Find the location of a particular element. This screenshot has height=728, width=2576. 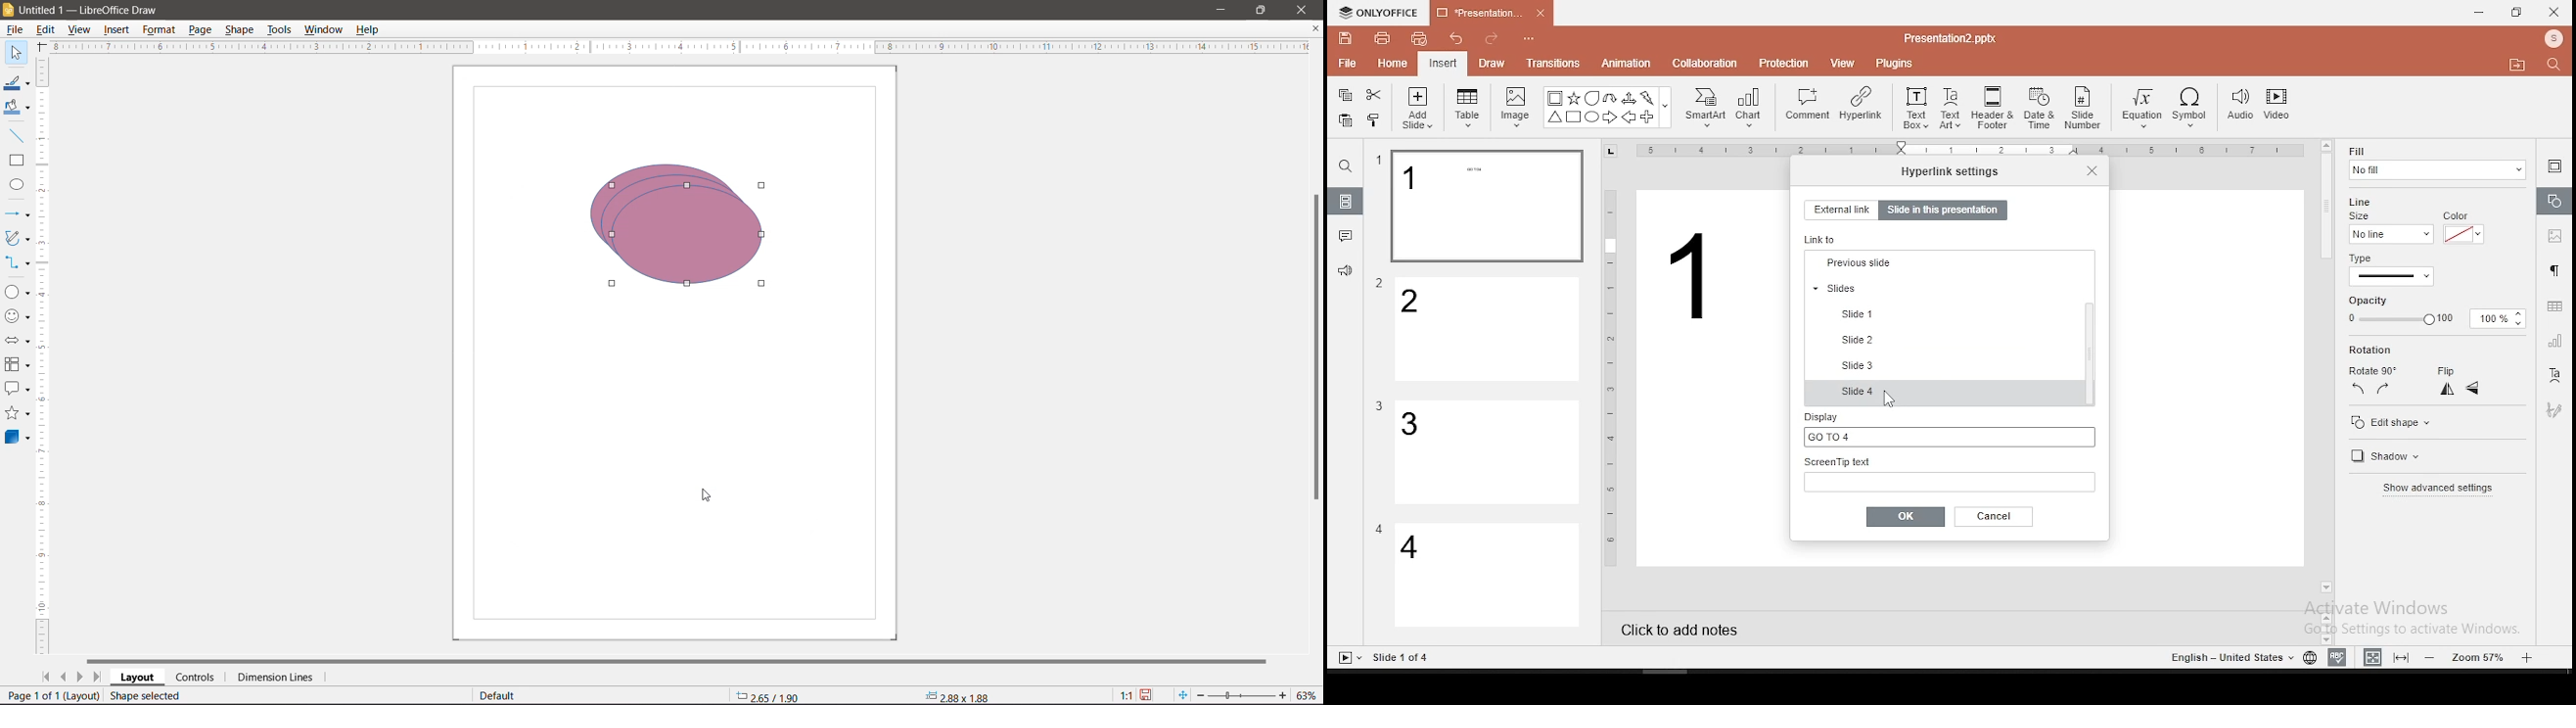

Trianlge is located at coordinates (1553, 118).